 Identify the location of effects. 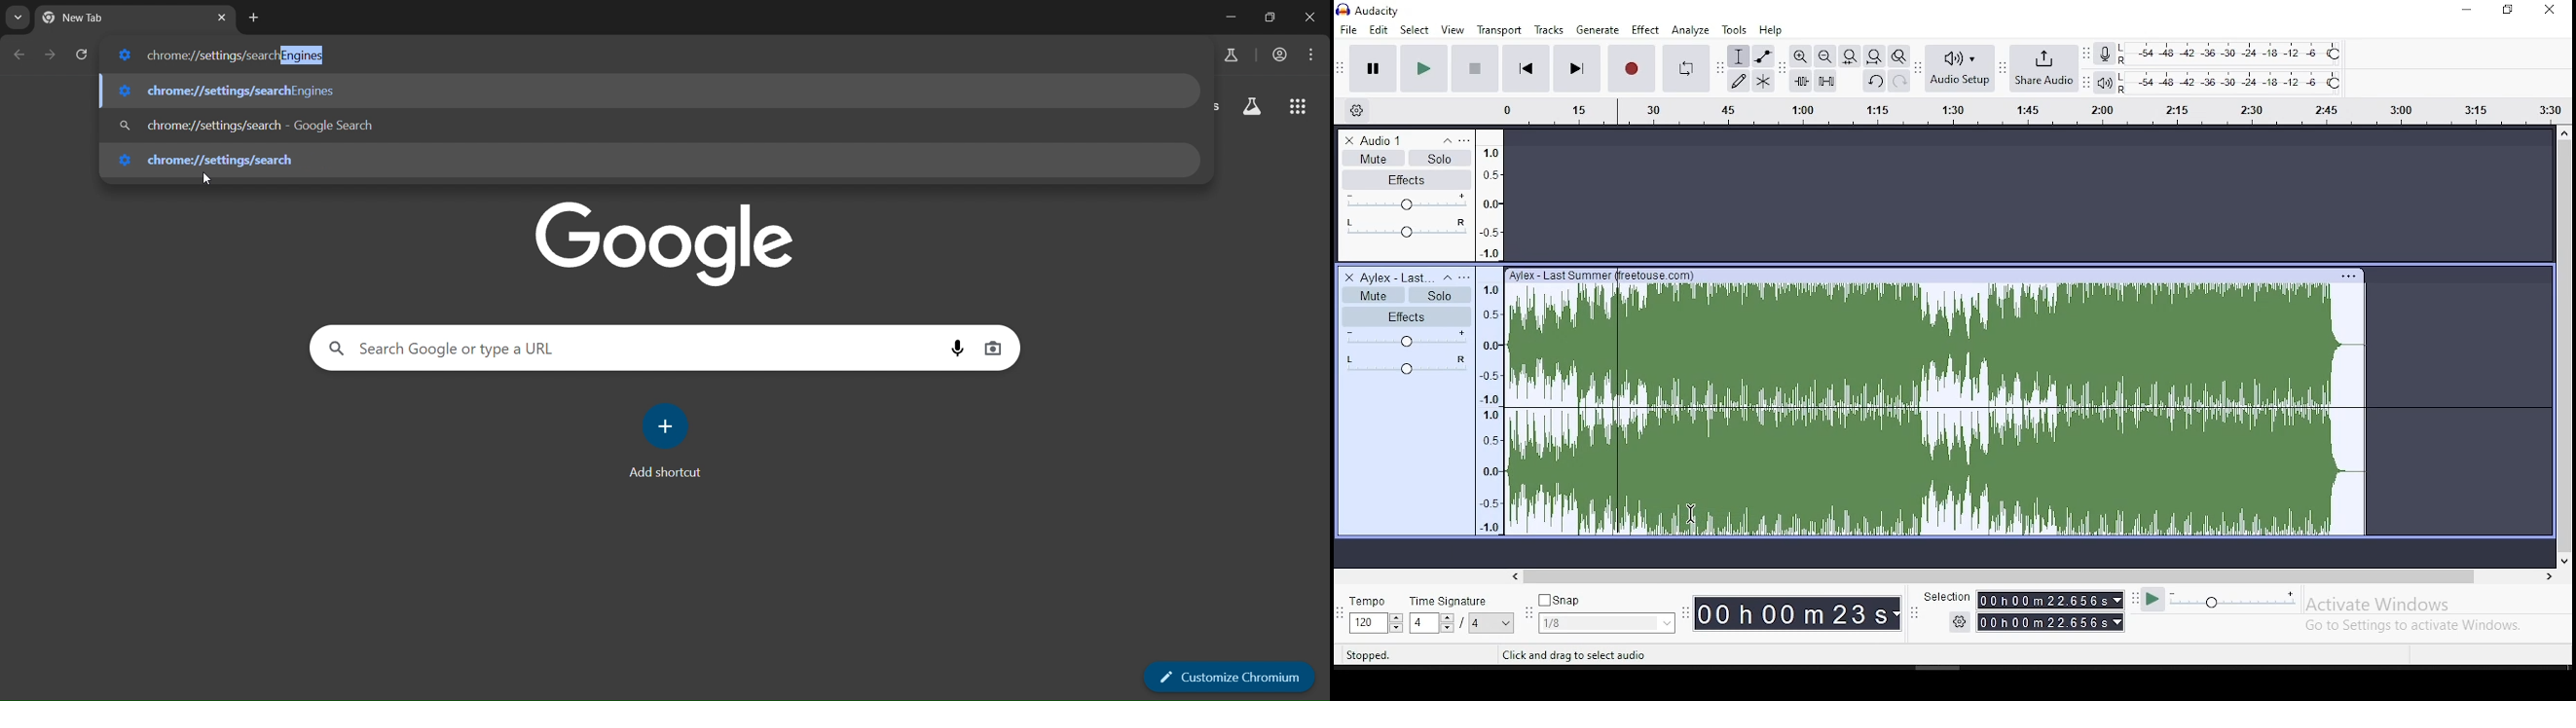
(1406, 315).